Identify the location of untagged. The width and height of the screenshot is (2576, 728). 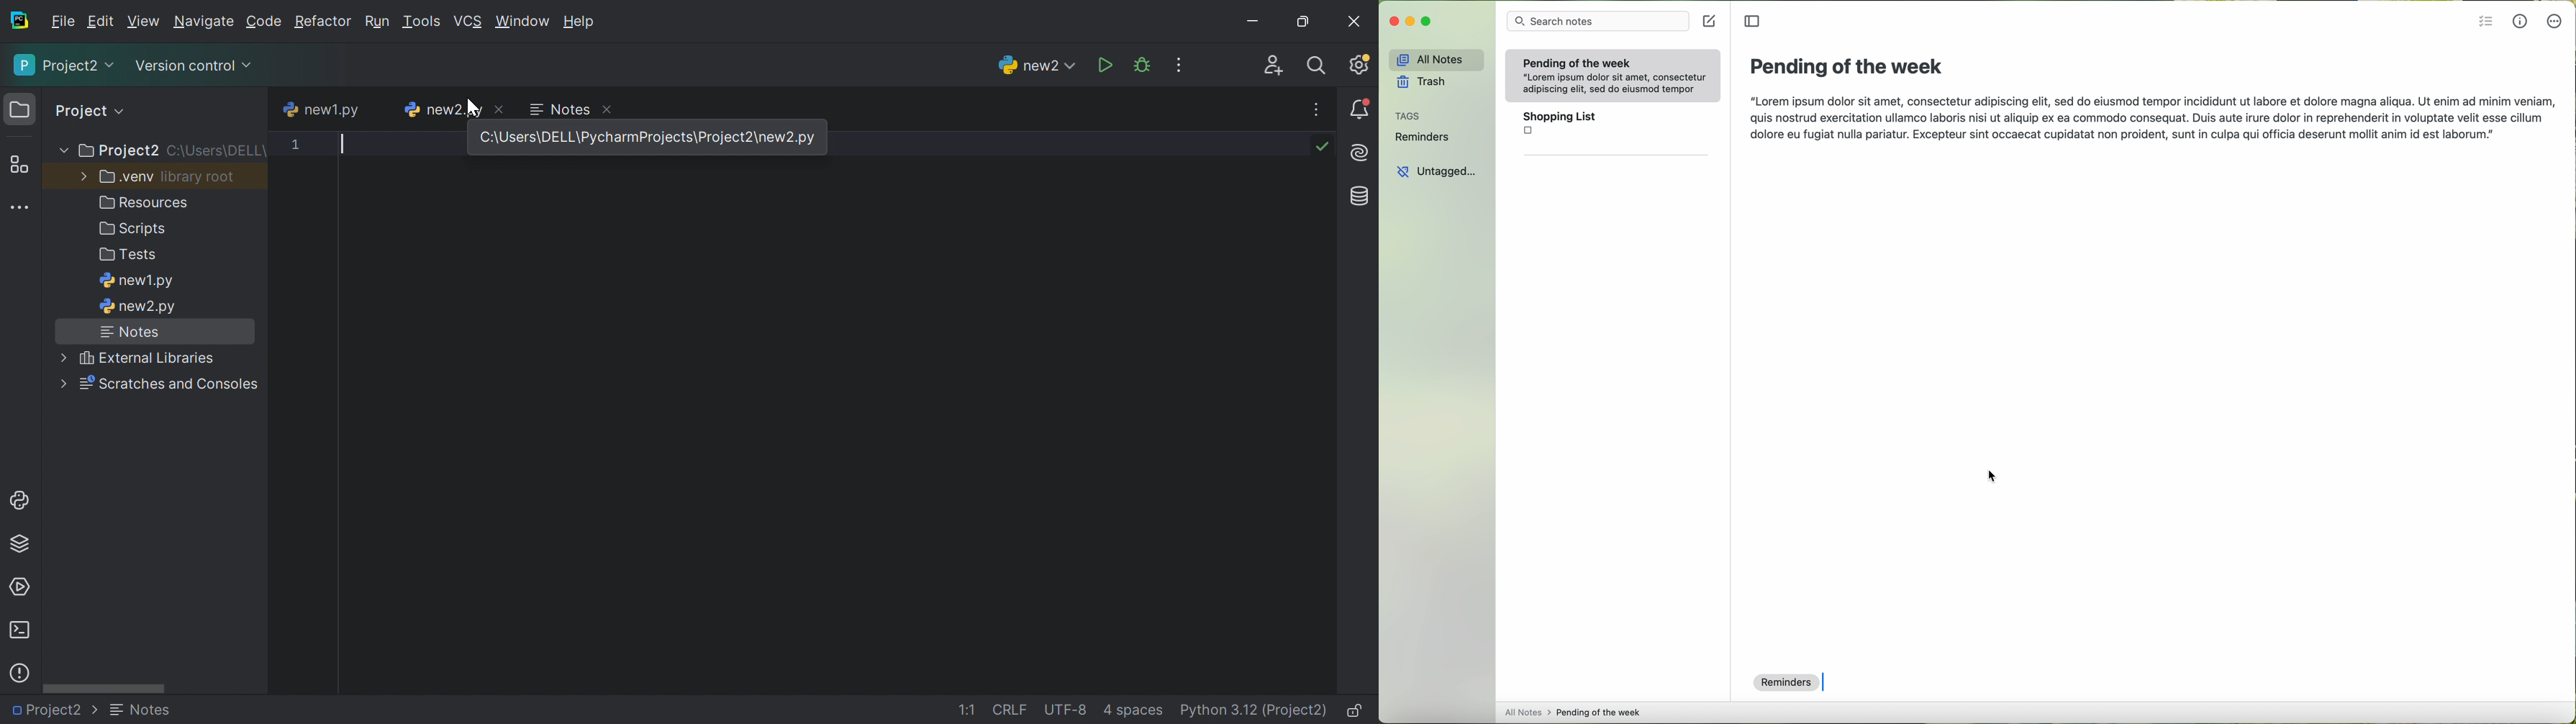
(1435, 171).